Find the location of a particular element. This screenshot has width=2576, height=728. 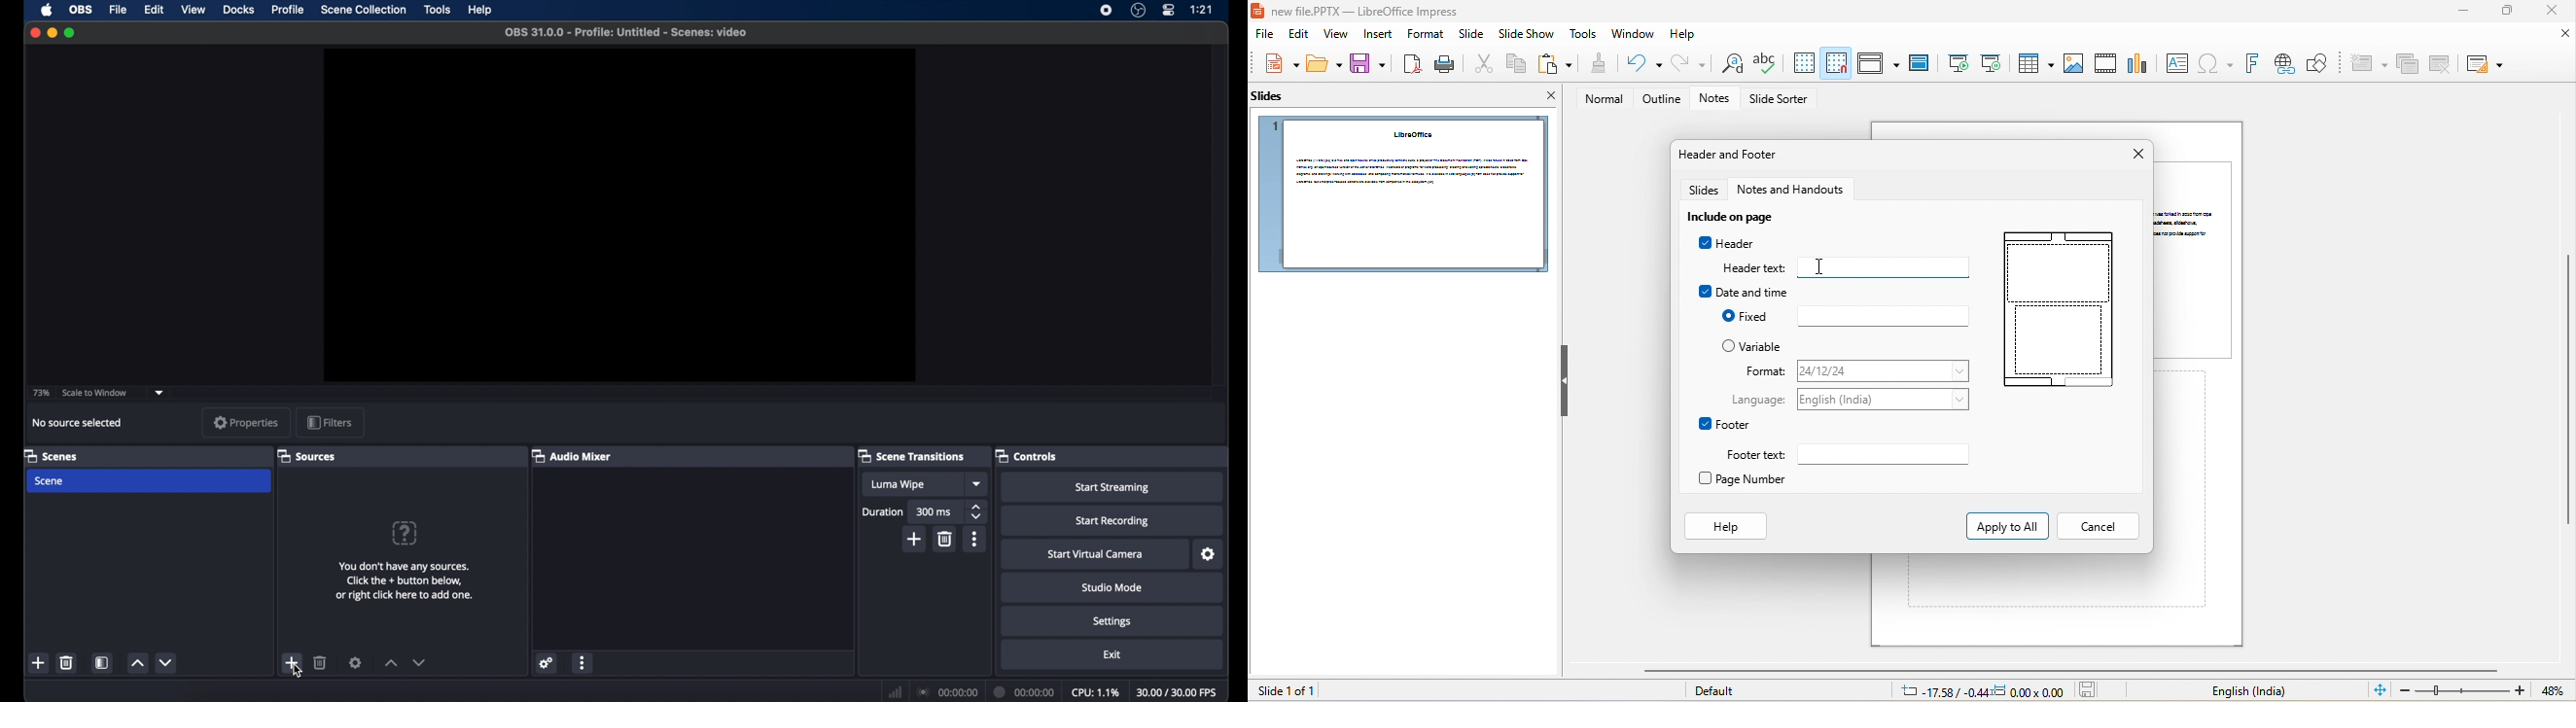

slides is located at coordinates (1705, 191).